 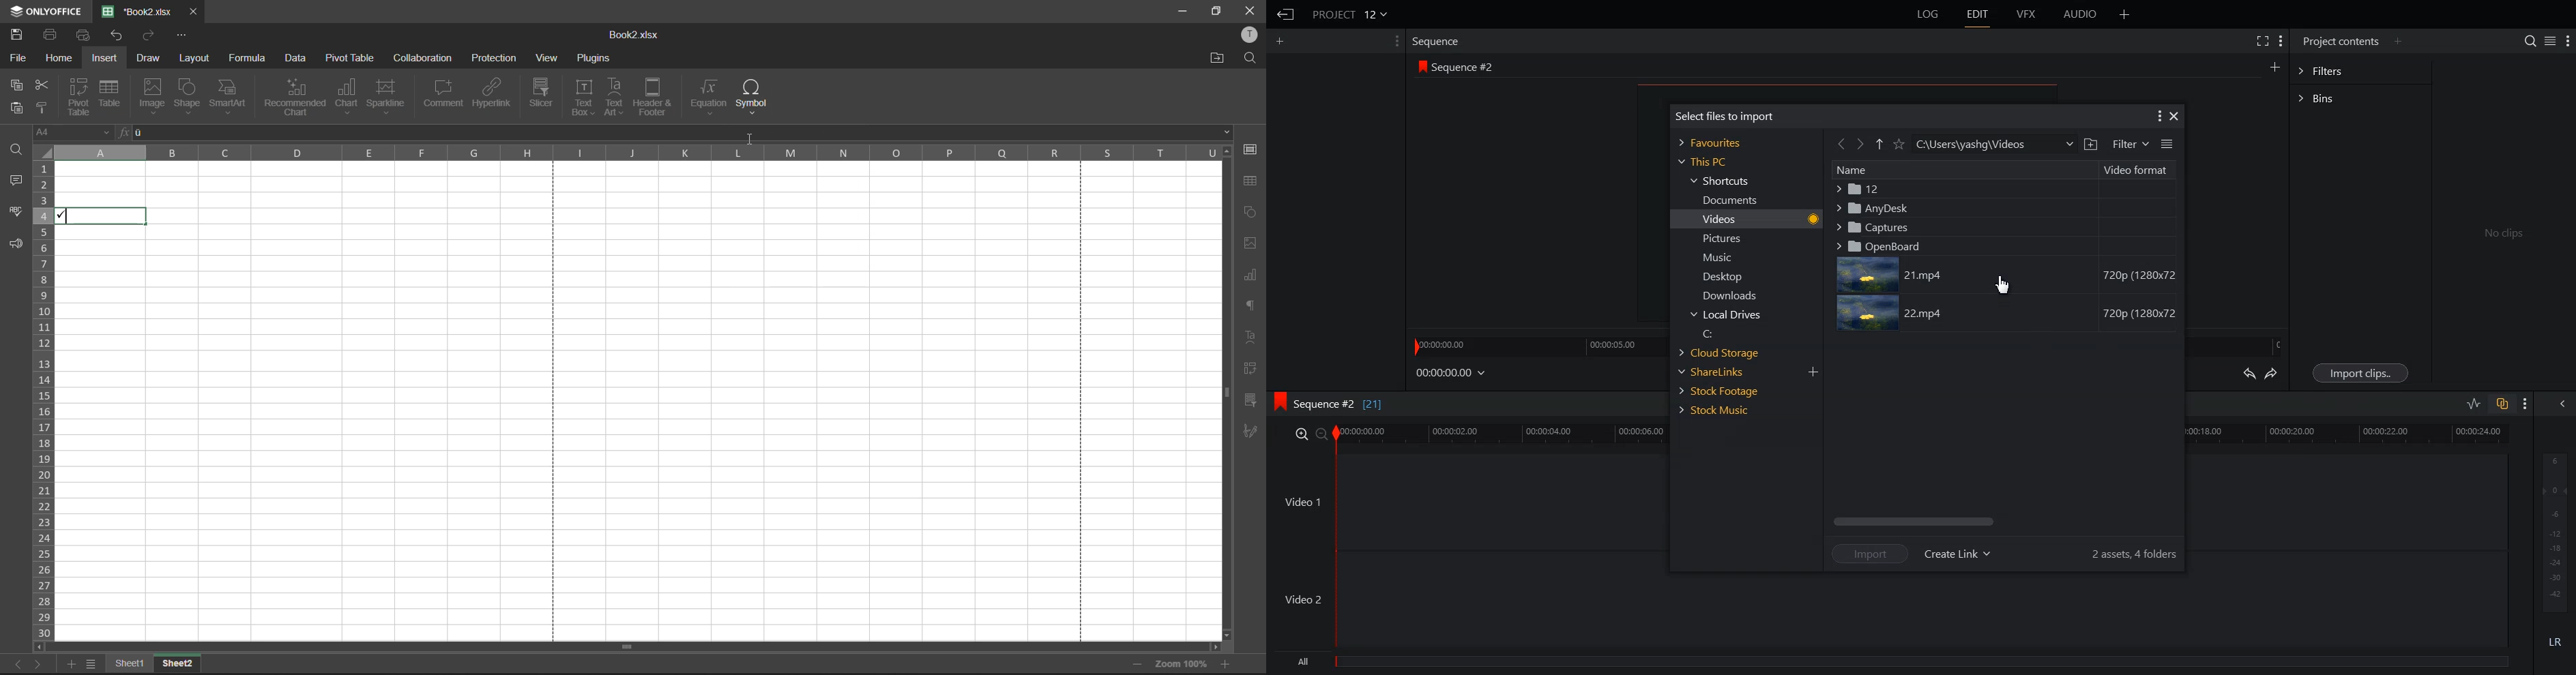 What do you see at coordinates (15, 665) in the screenshot?
I see `previous` at bounding box center [15, 665].